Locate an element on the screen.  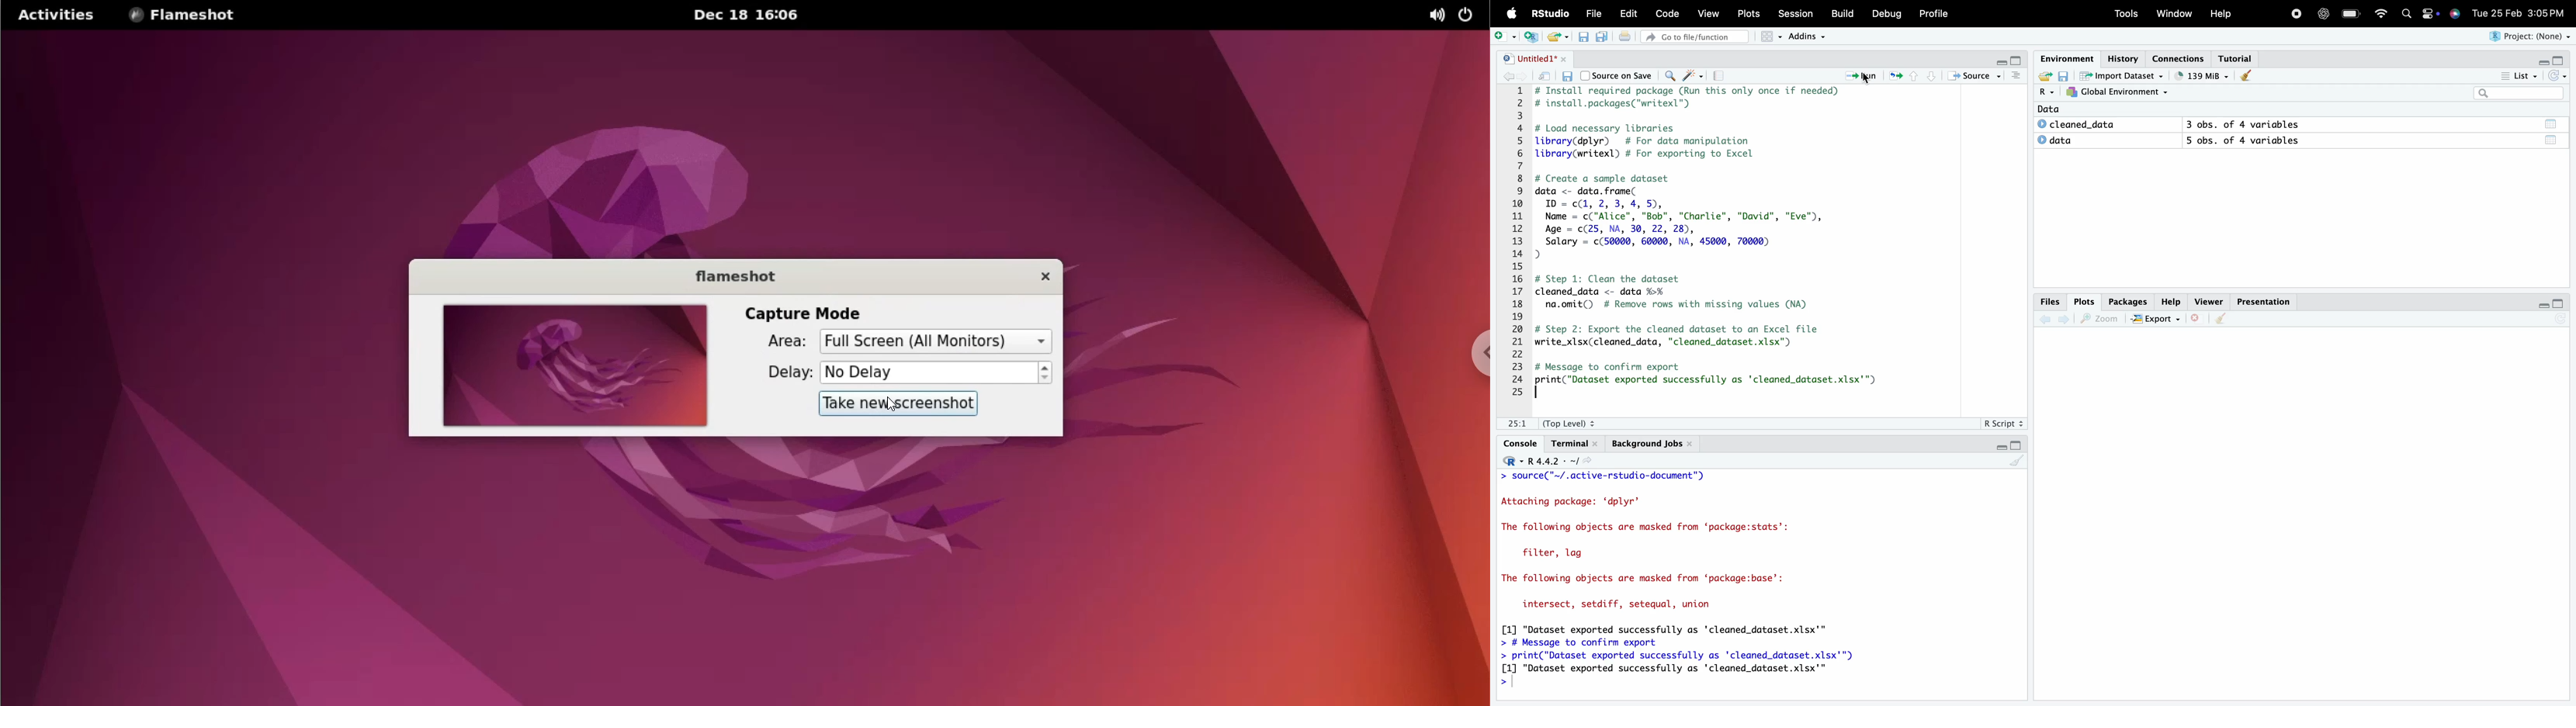
Zoom is located at coordinates (2103, 319).